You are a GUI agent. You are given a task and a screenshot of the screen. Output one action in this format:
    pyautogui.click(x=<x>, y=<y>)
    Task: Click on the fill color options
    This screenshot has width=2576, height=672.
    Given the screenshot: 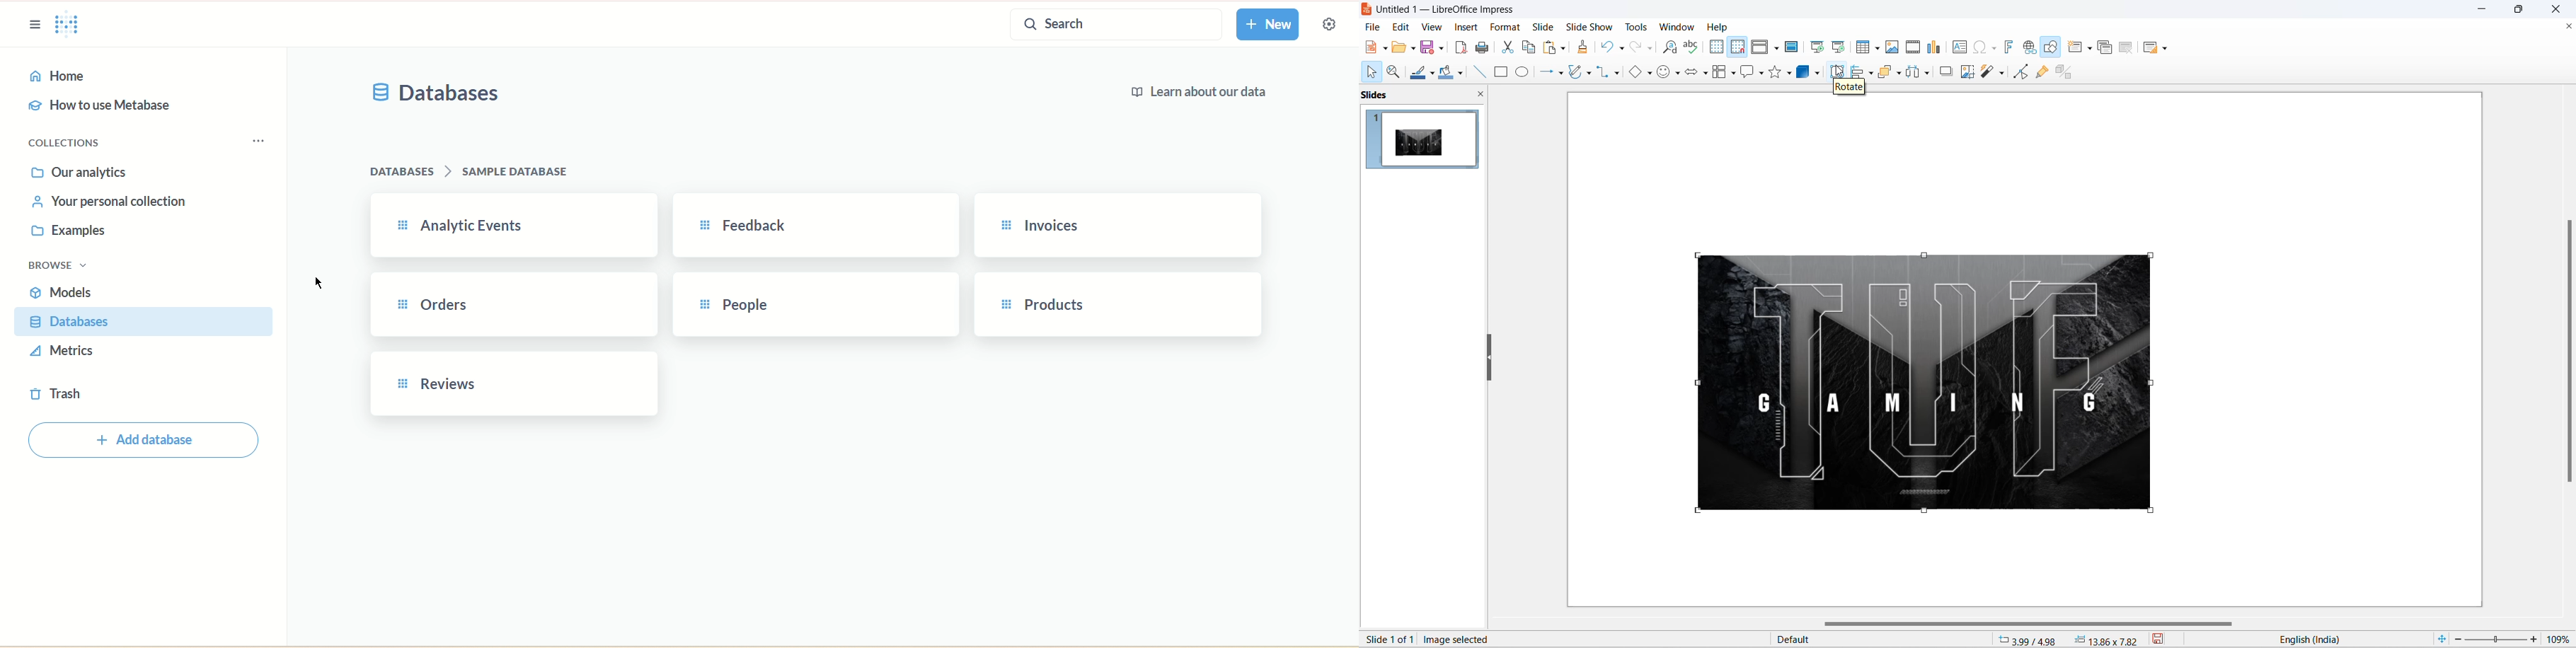 What is the action you would take?
    pyautogui.click(x=1460, y=74)
    